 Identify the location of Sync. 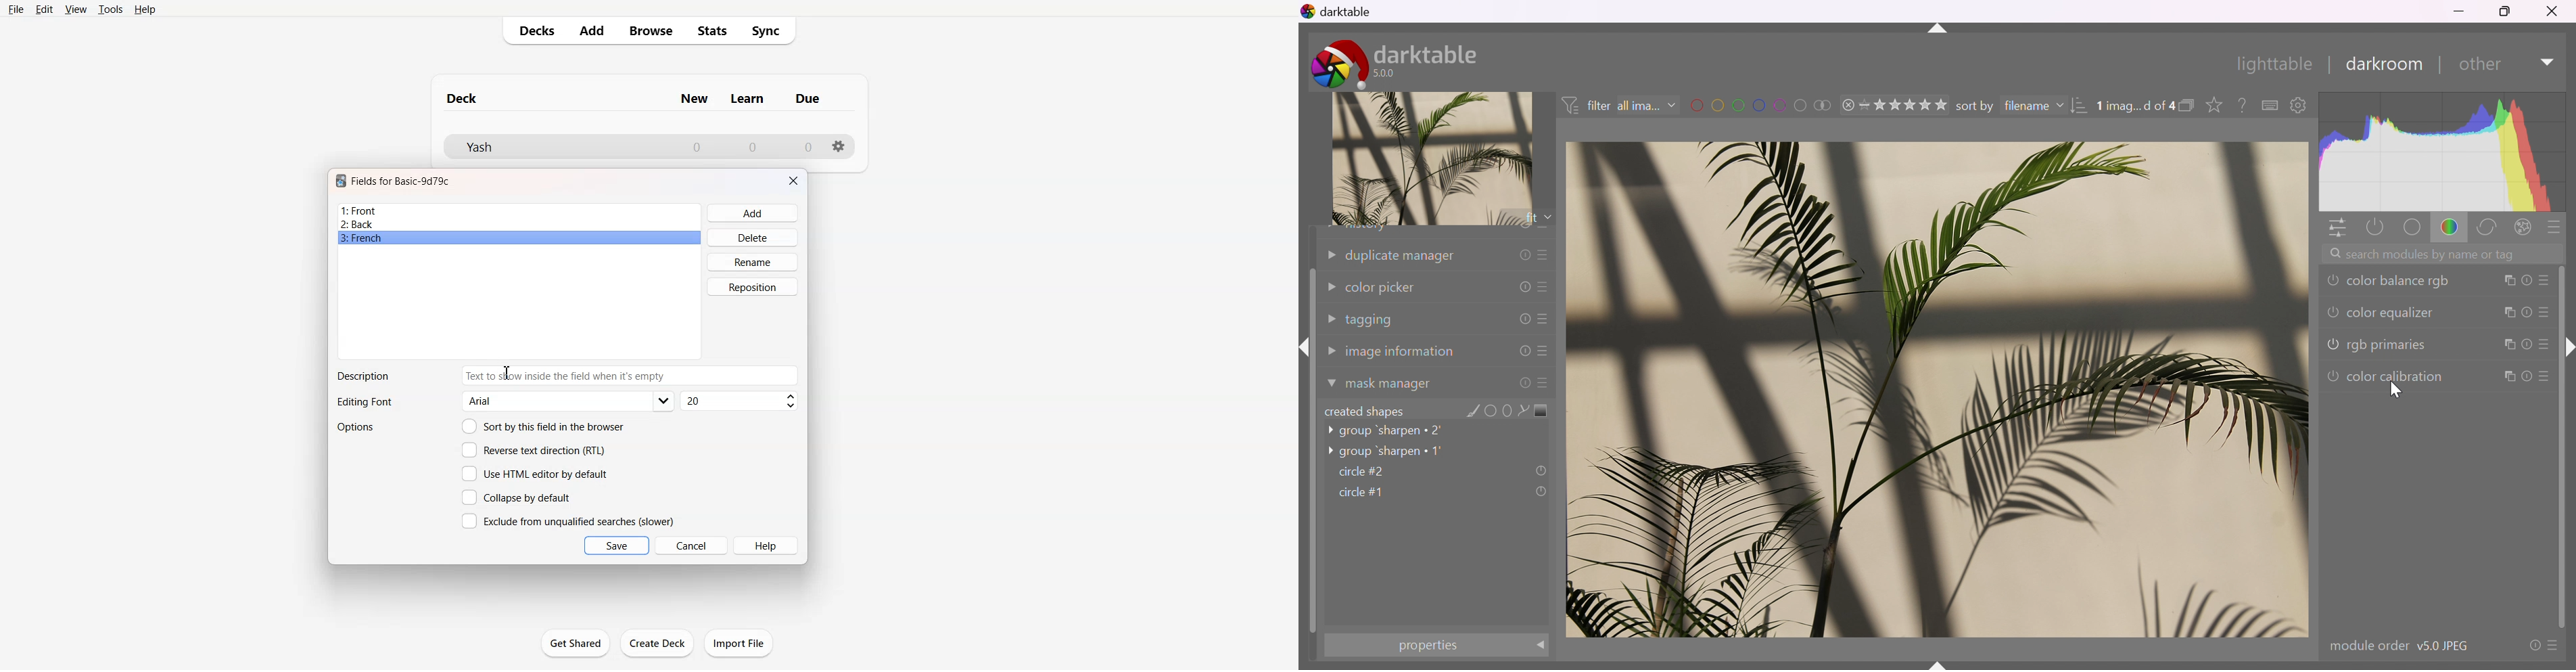
(770, 31).